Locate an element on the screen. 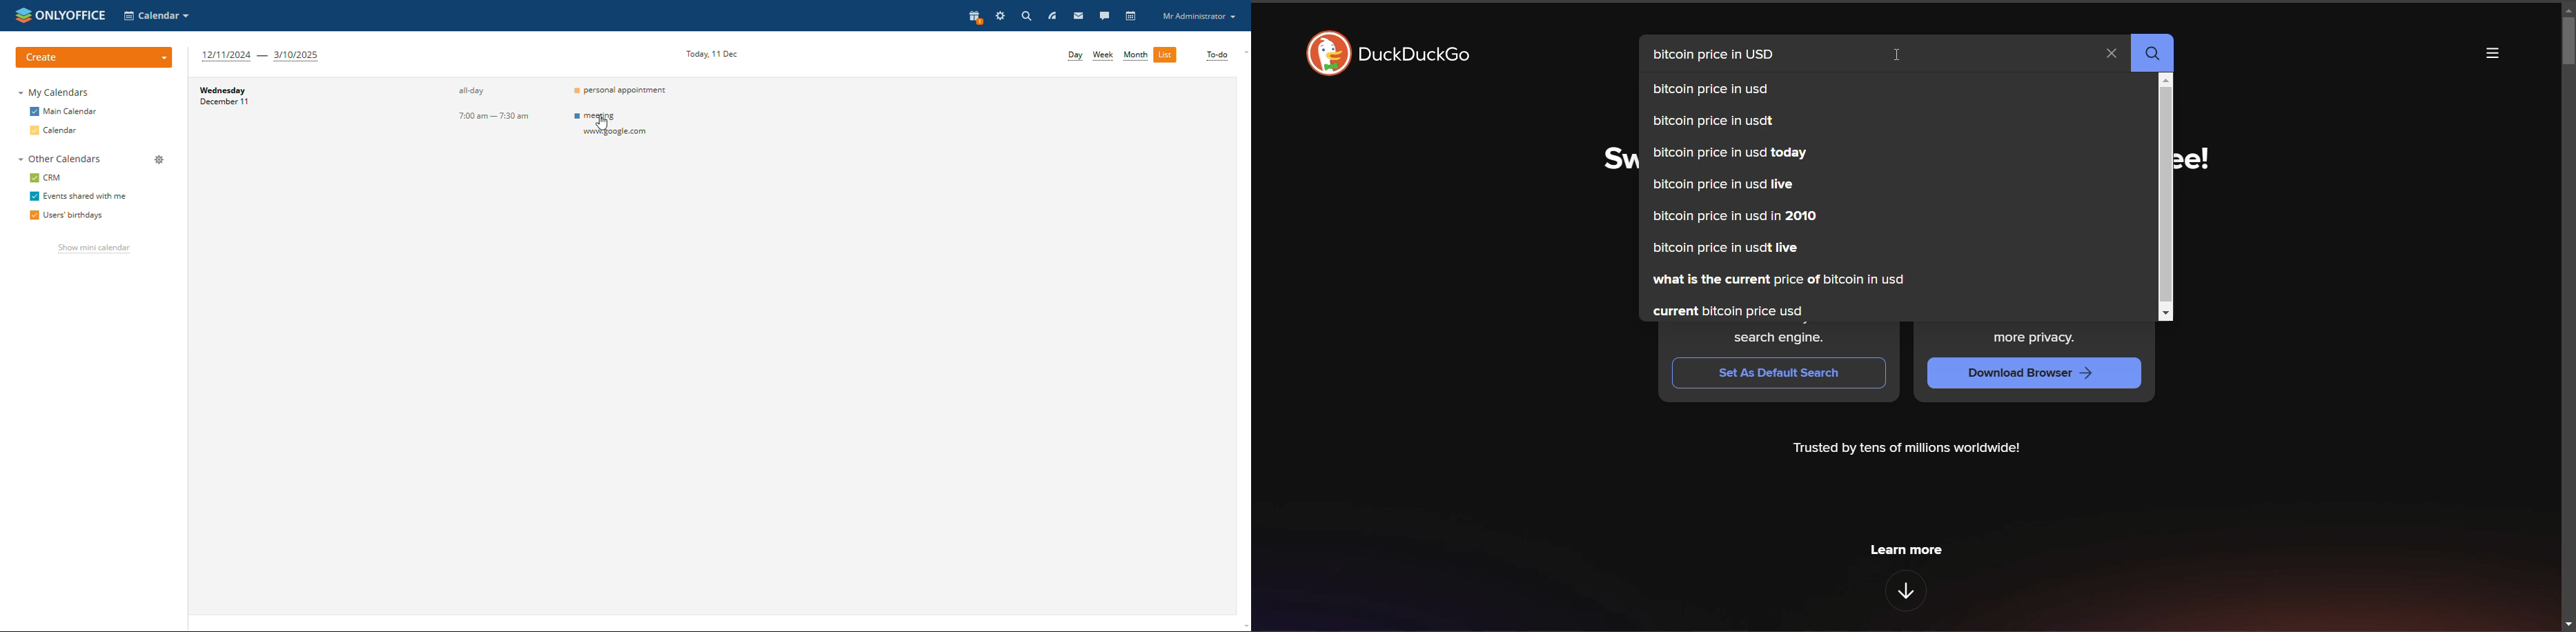 The height and width of the screenshot is (644, 2576). scroll down is located at coordinates (1243, 627).